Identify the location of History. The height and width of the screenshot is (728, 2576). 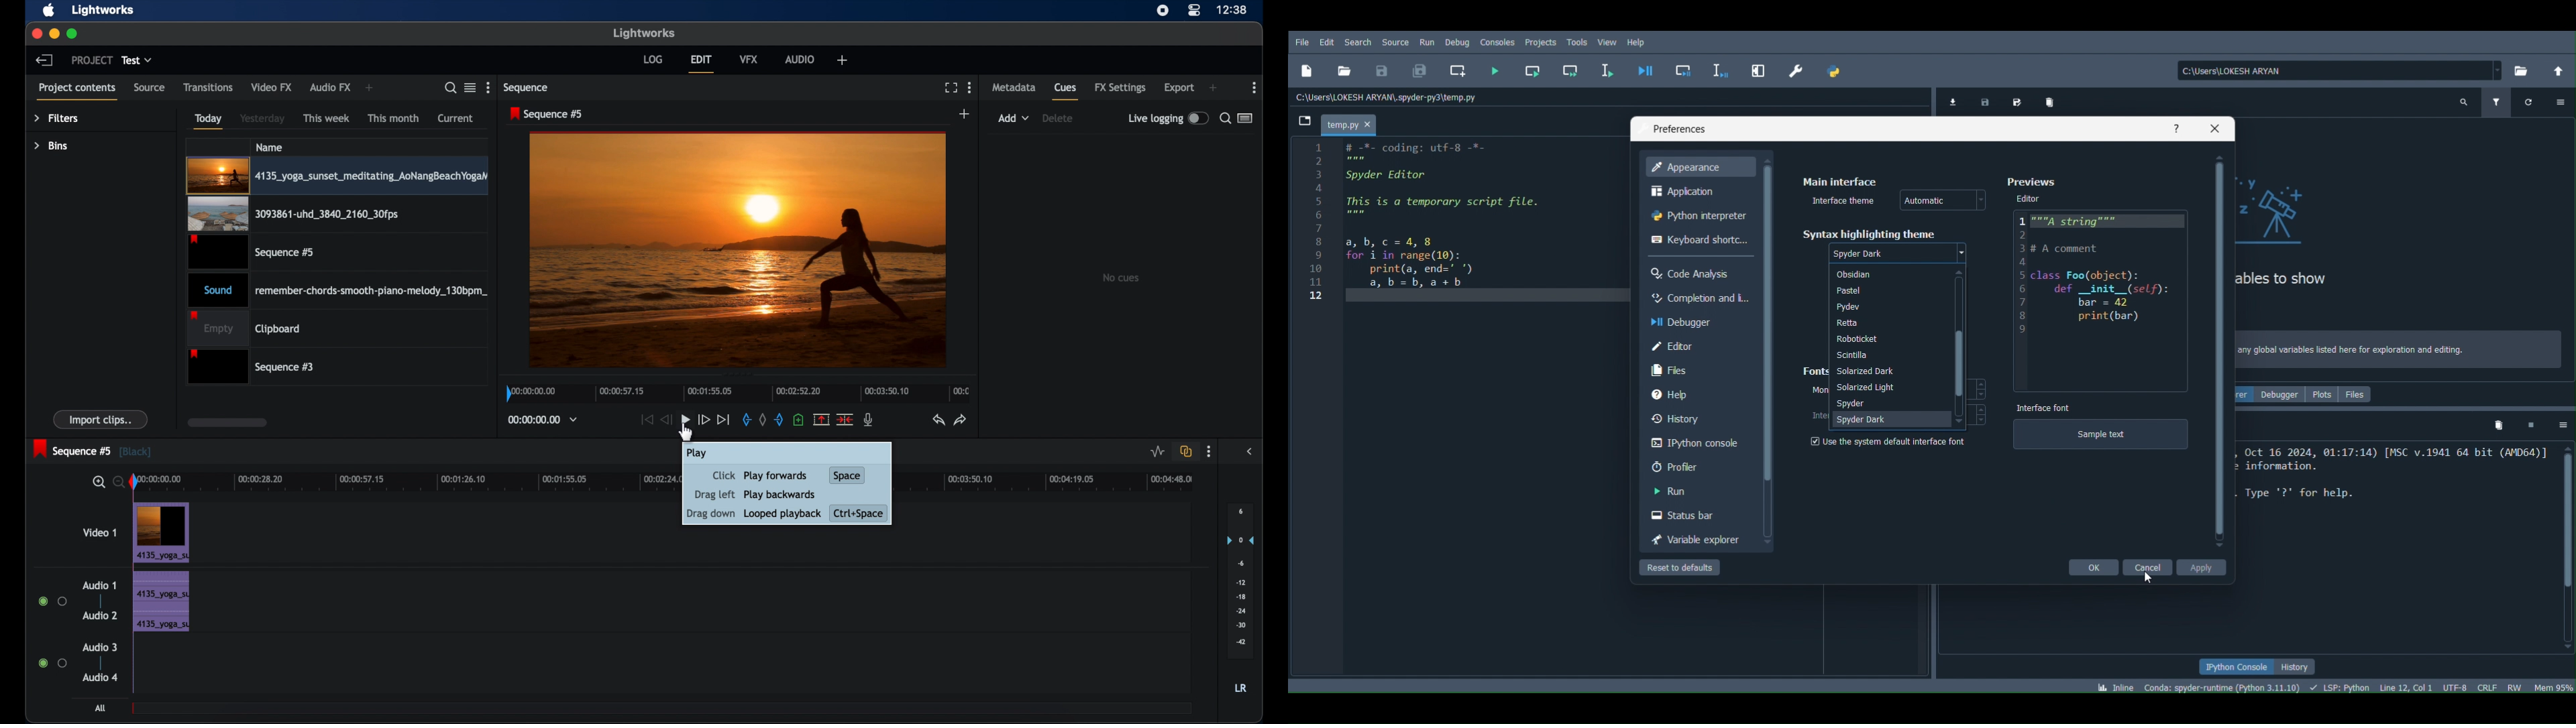
(2299, 665).